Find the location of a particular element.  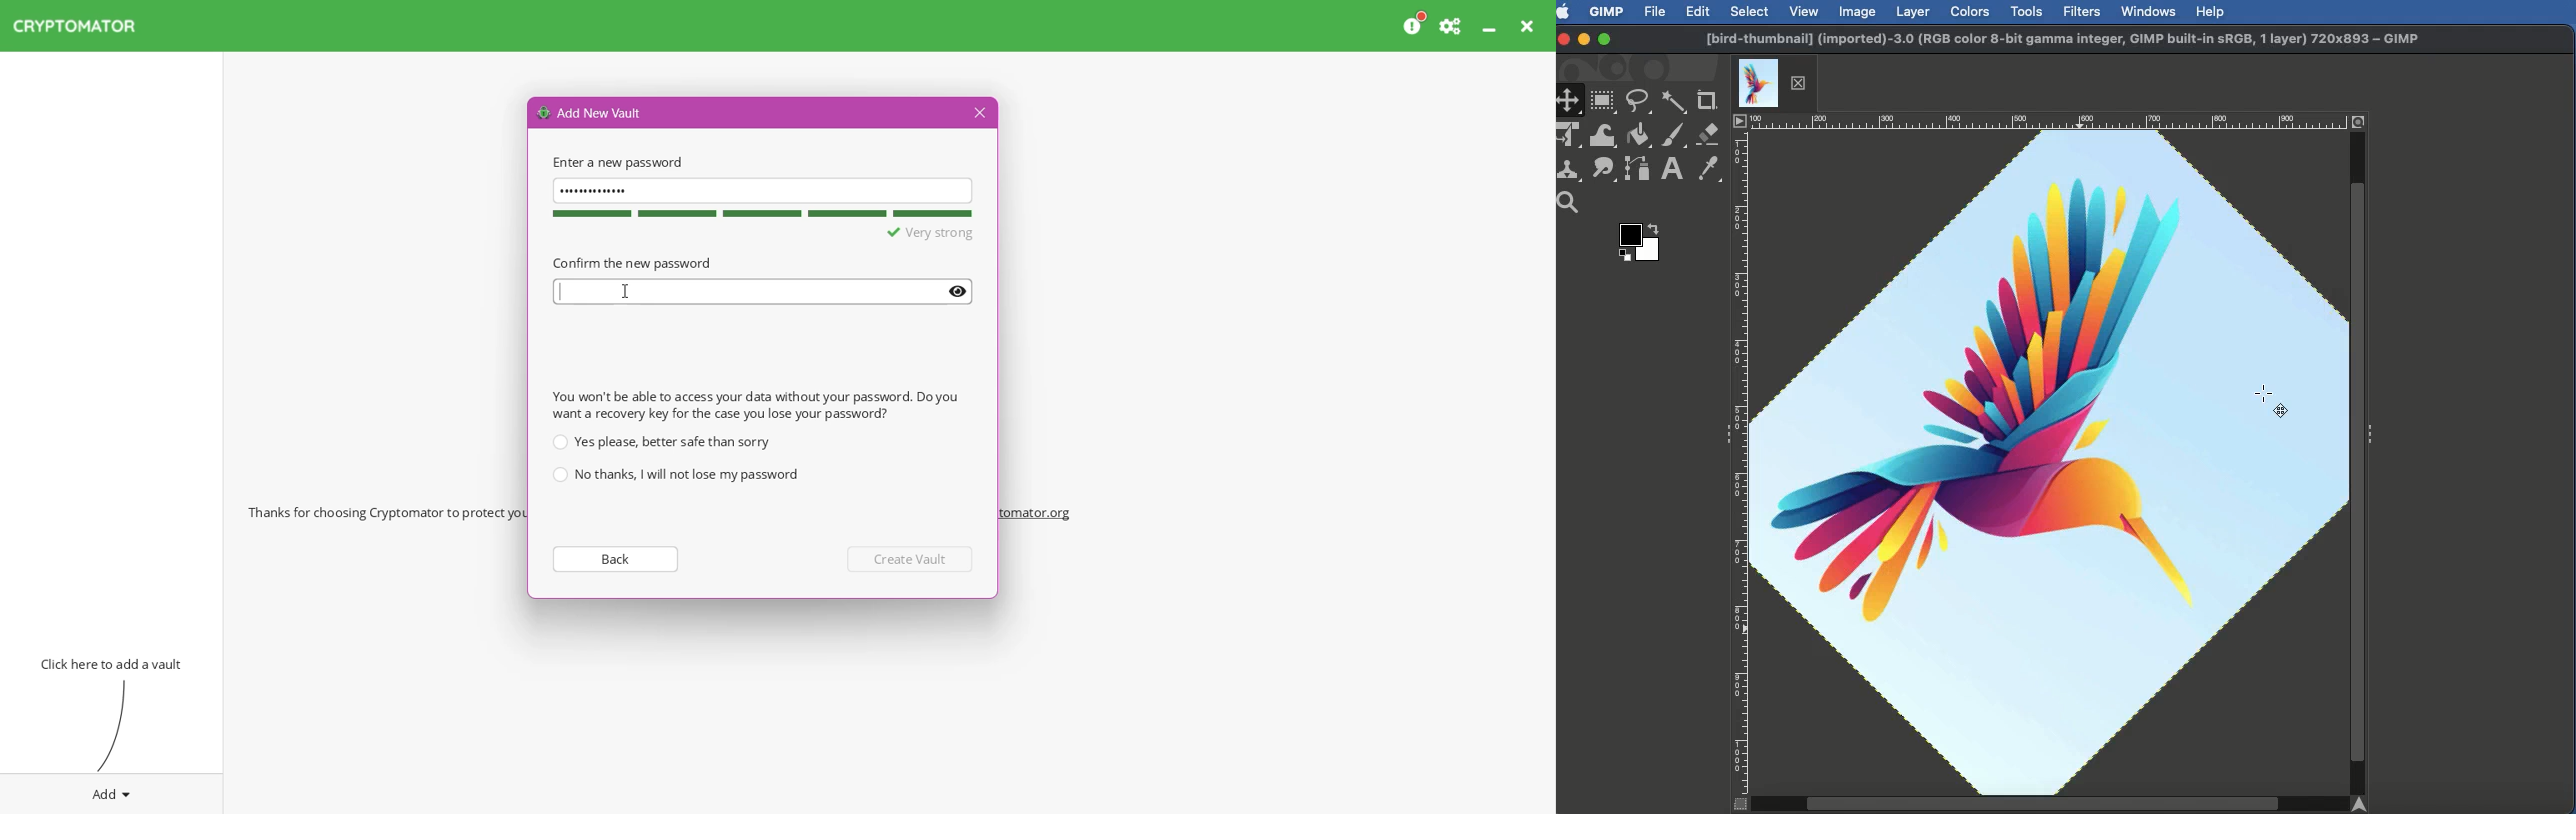

You won't be able to access your data without your password. Do want a recovery key for the case you lose your password is located at coordinates (755, 404).